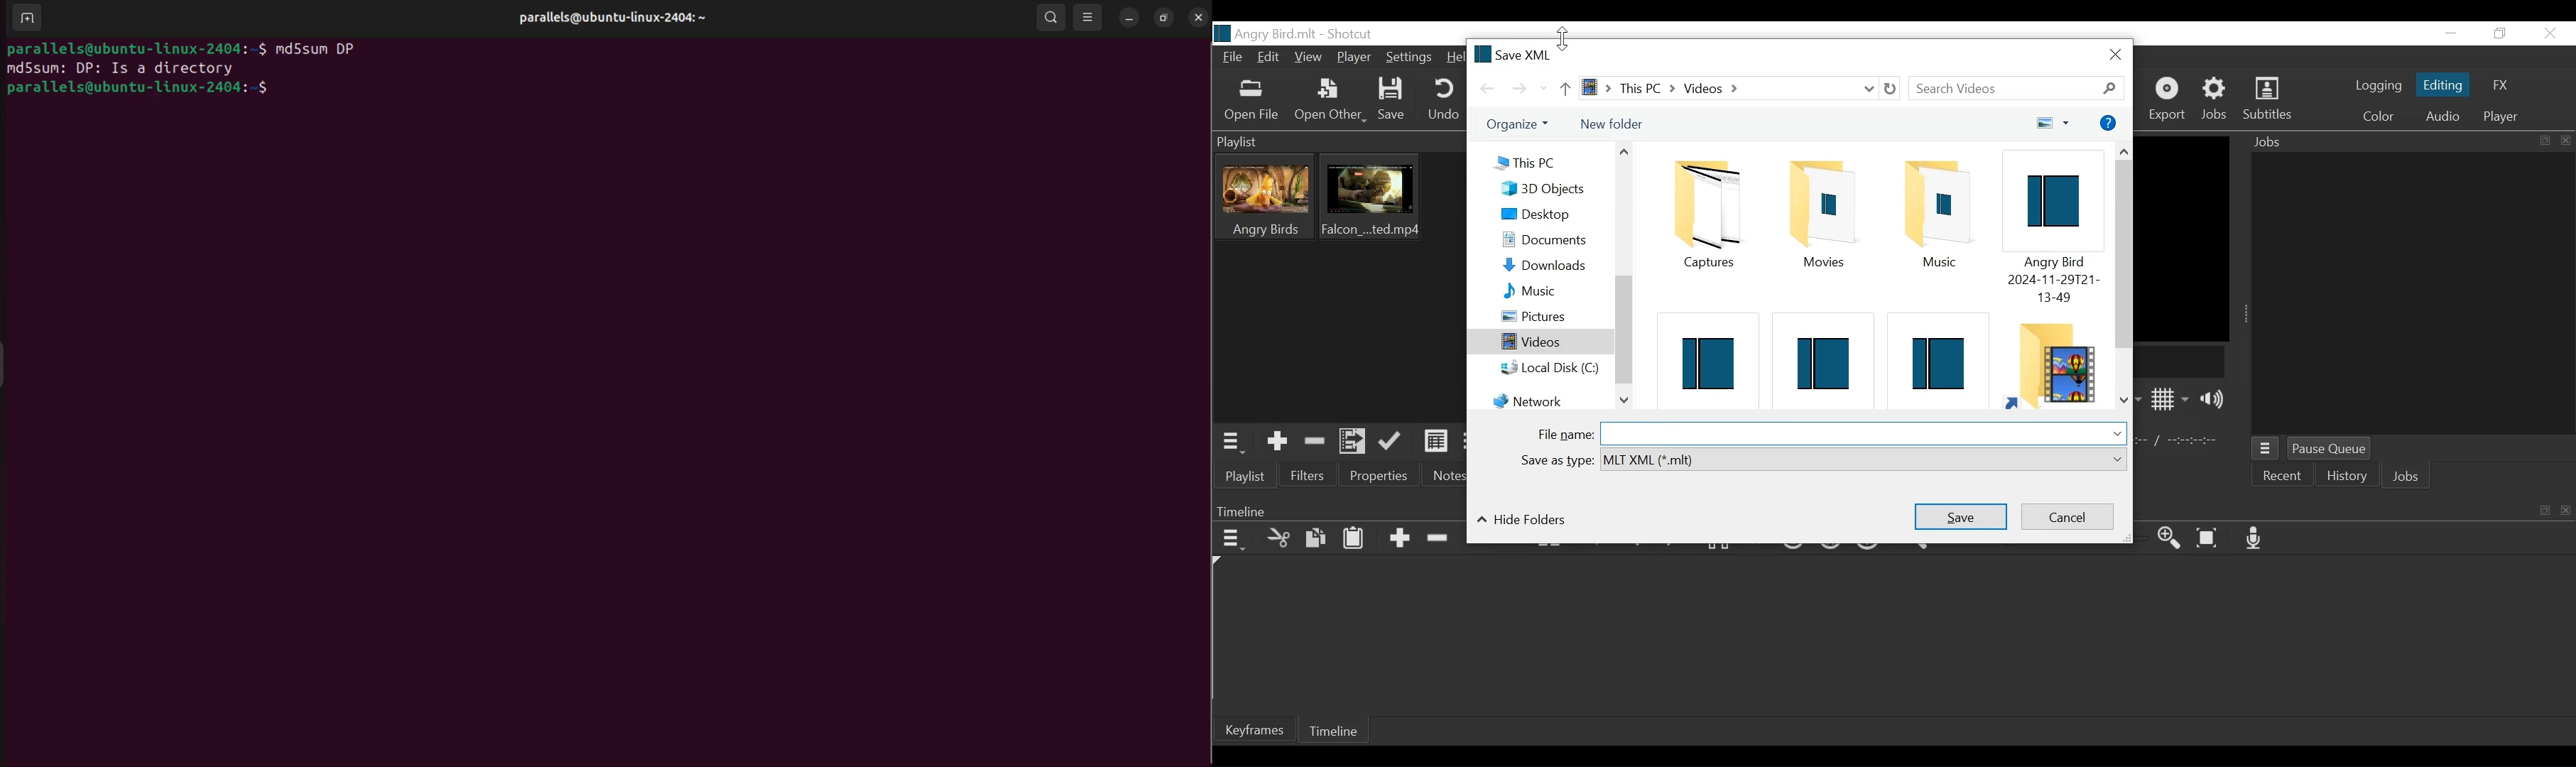 The image size is (2576, 784). I want to click on File name, so click(1264, 35).